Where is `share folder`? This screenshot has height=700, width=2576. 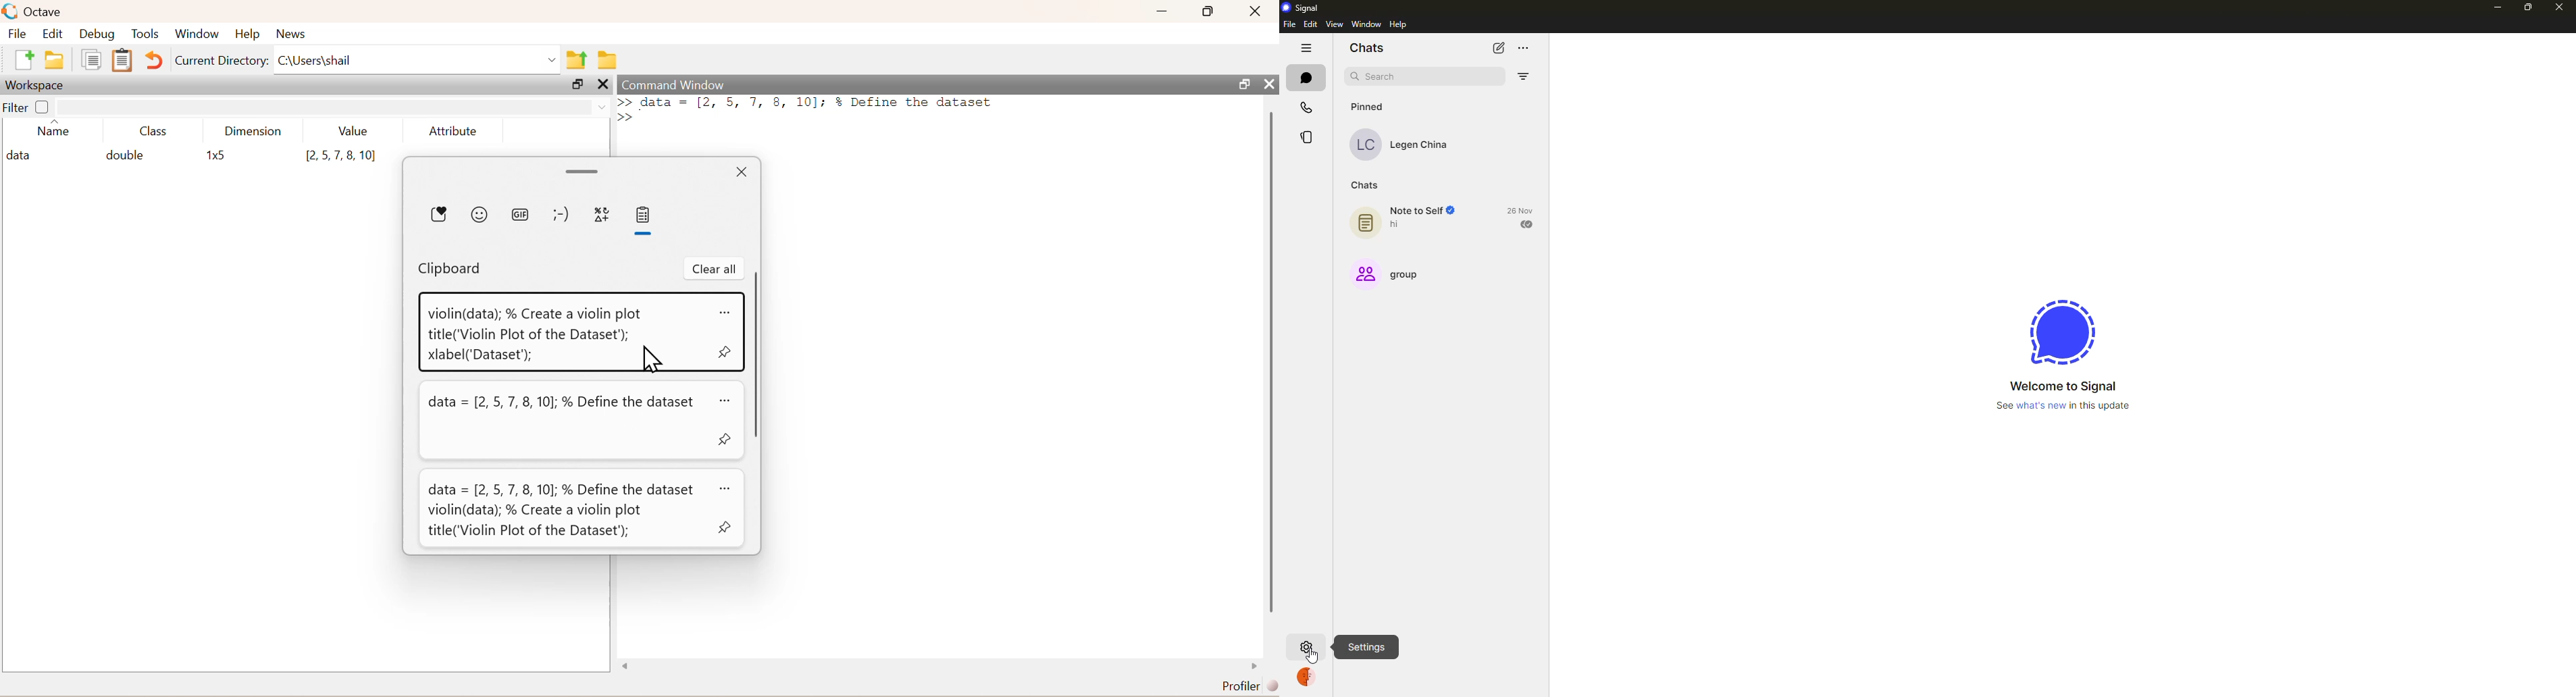 share folder is located at coordinates (577, 60).